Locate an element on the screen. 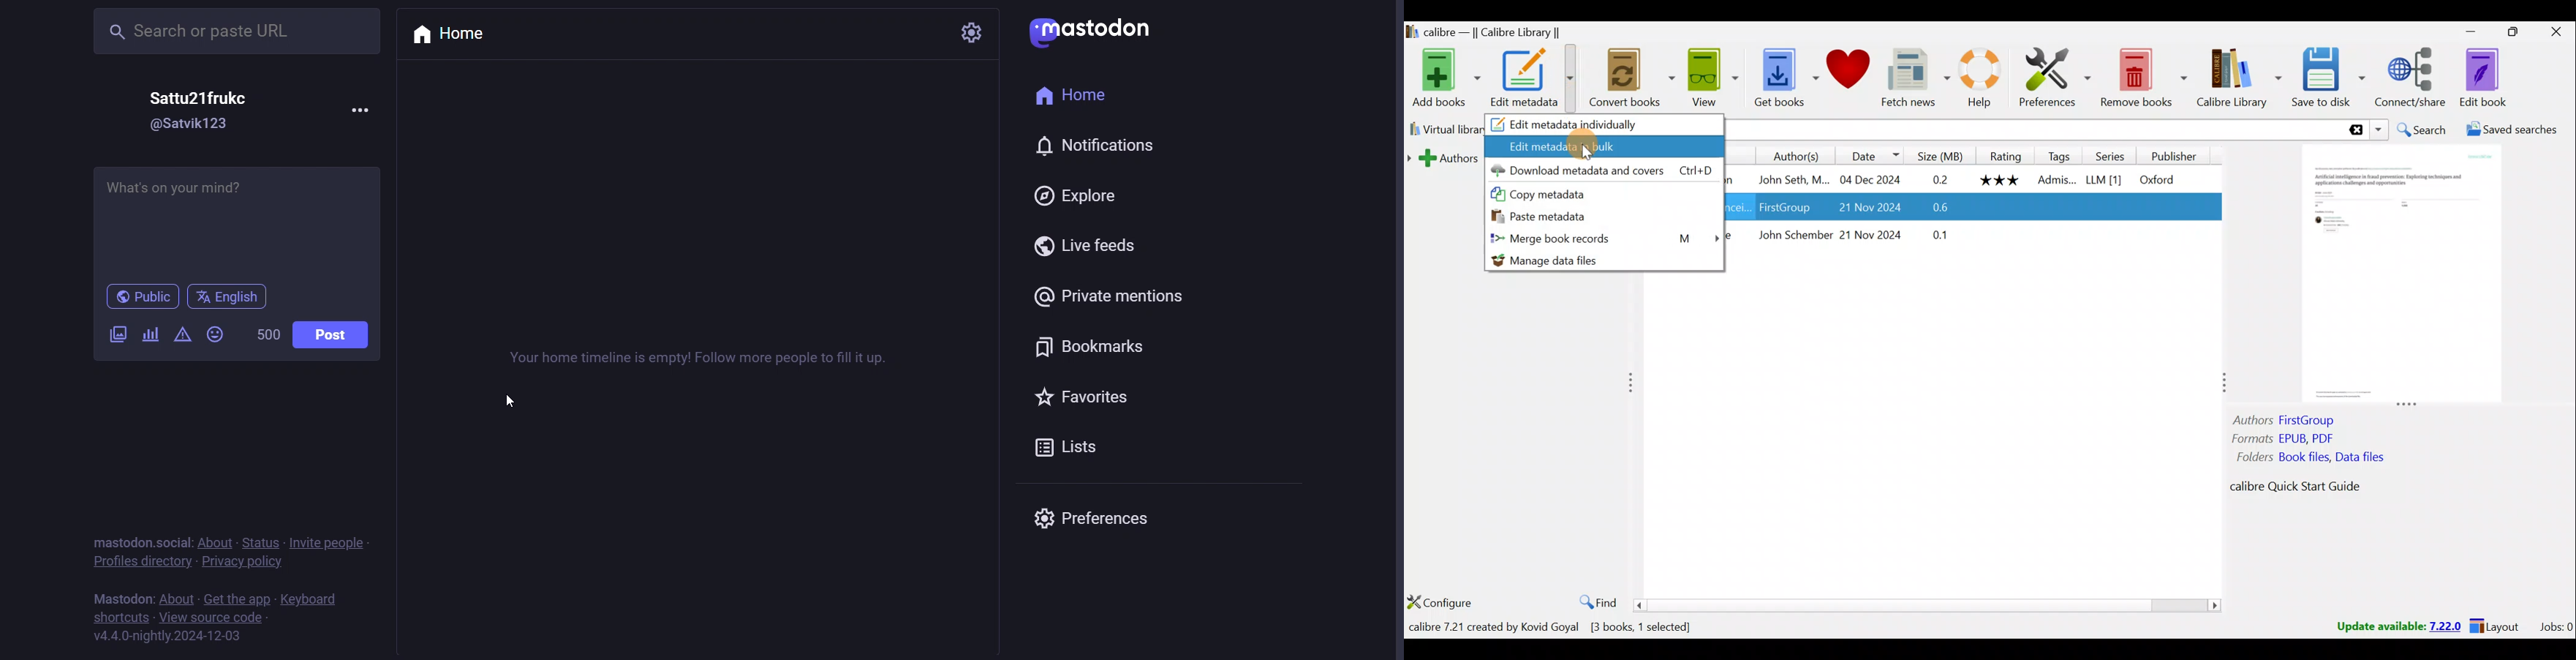 The width and height of the screenshot is (2576, 672). word limit is located at coordinates (271, 336).